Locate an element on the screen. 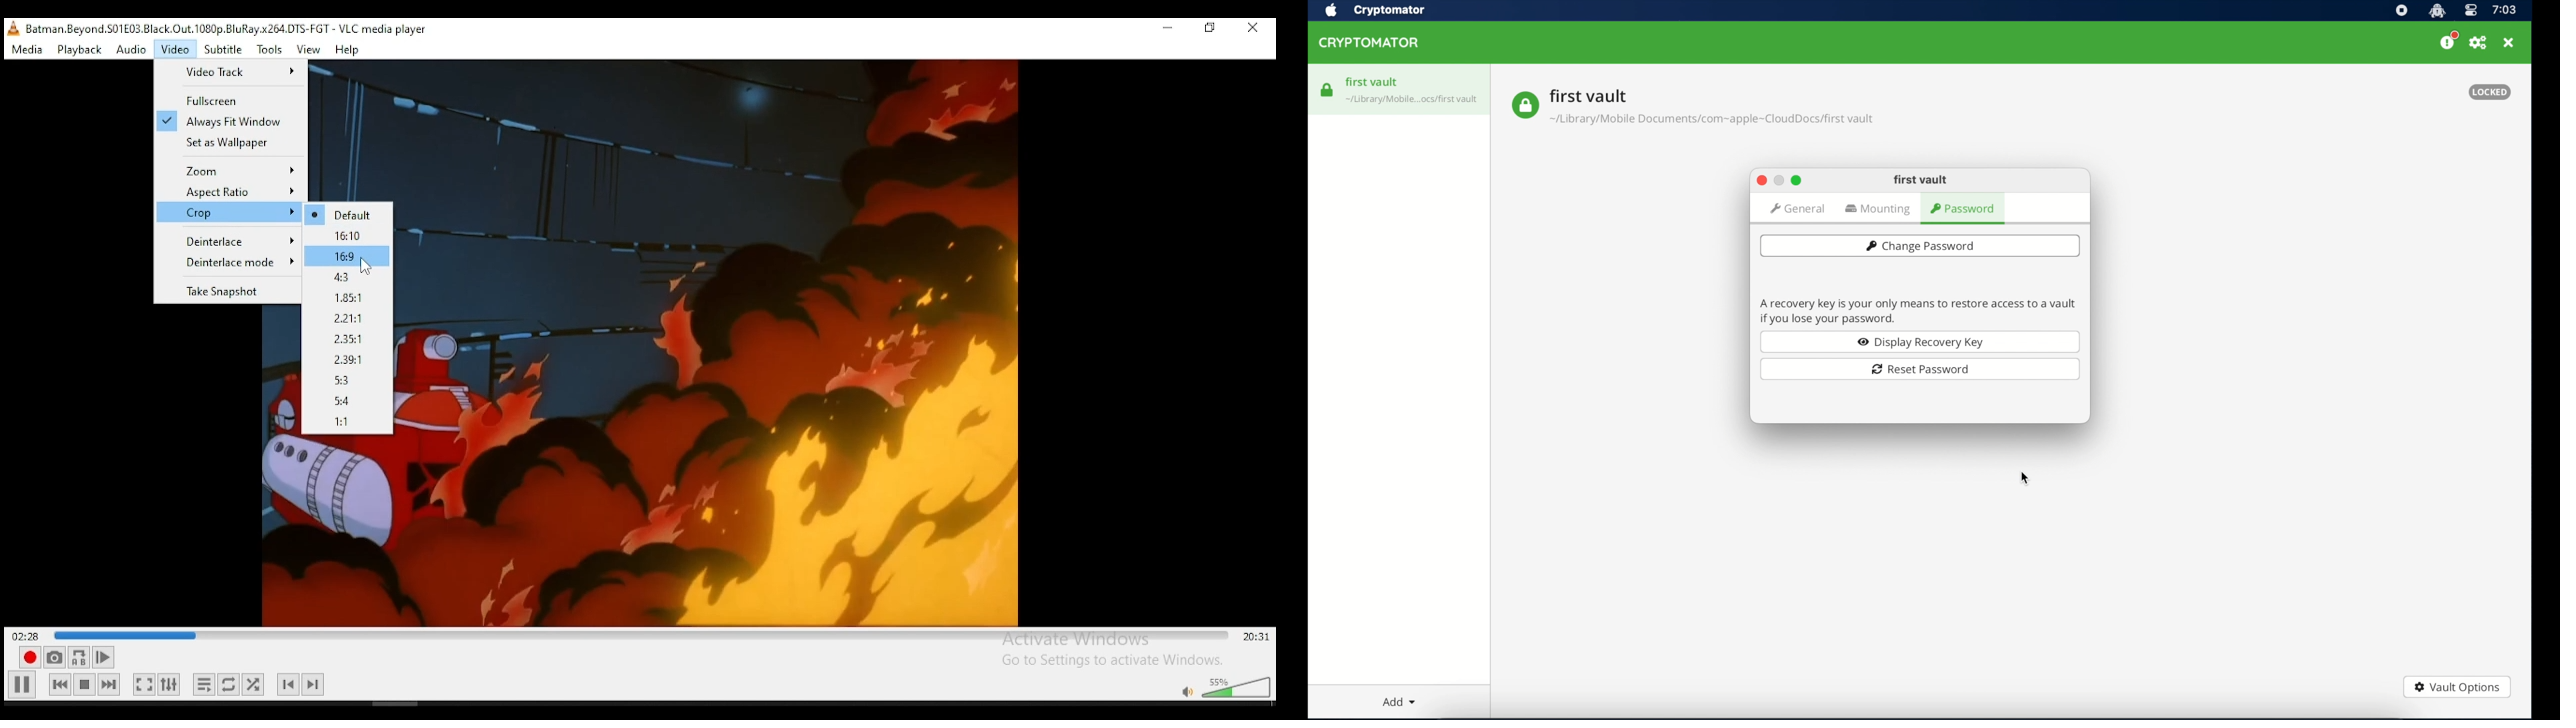  elapsed time 02:!4 is located at coordinates (29, 635).